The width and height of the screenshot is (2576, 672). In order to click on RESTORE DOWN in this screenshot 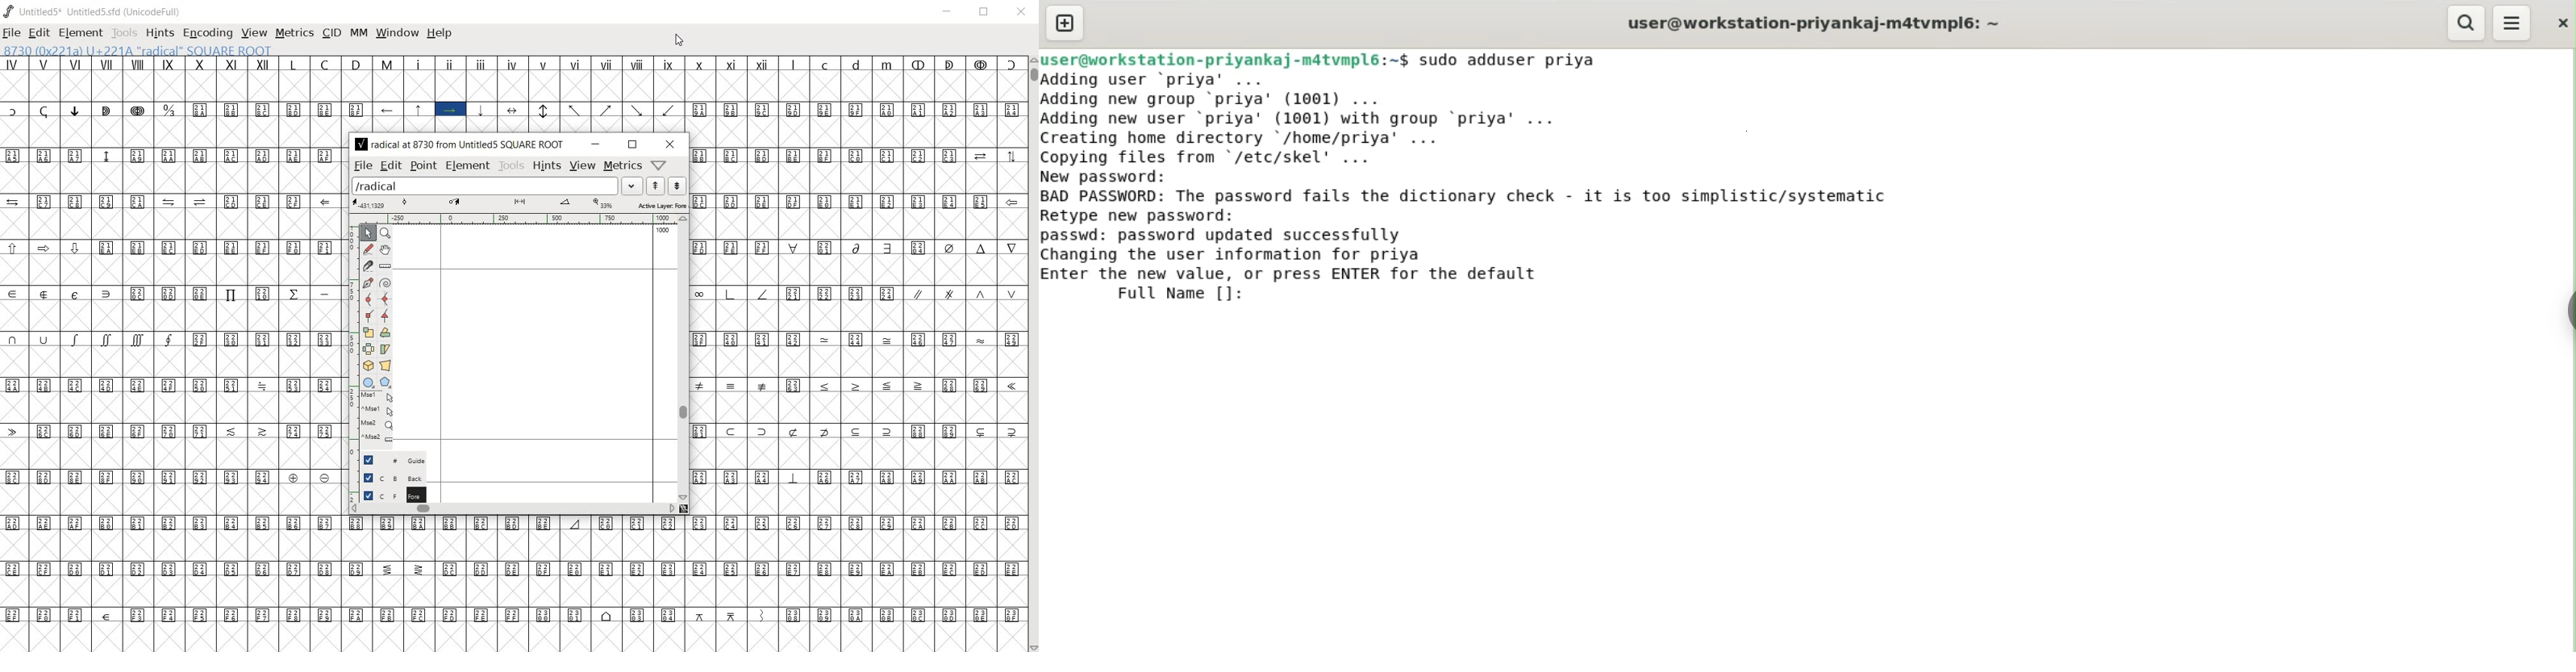, I will do `click(985, 12)`.